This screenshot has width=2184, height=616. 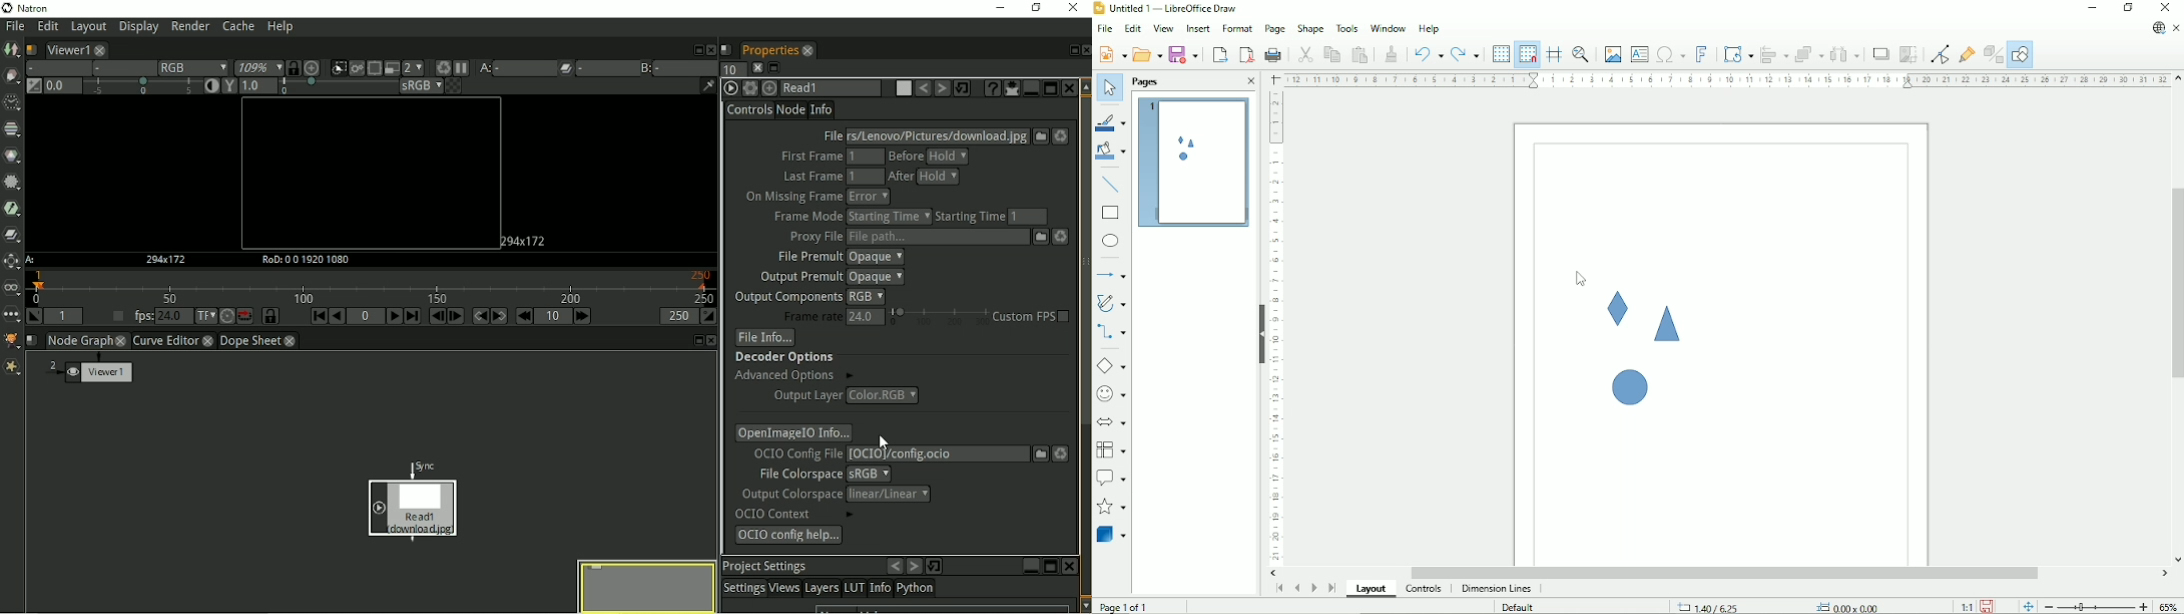 What do you see at coordinates (2020, 55) in the screenshot?
I see `Show draw functions` at bounding box center [2020, 55].